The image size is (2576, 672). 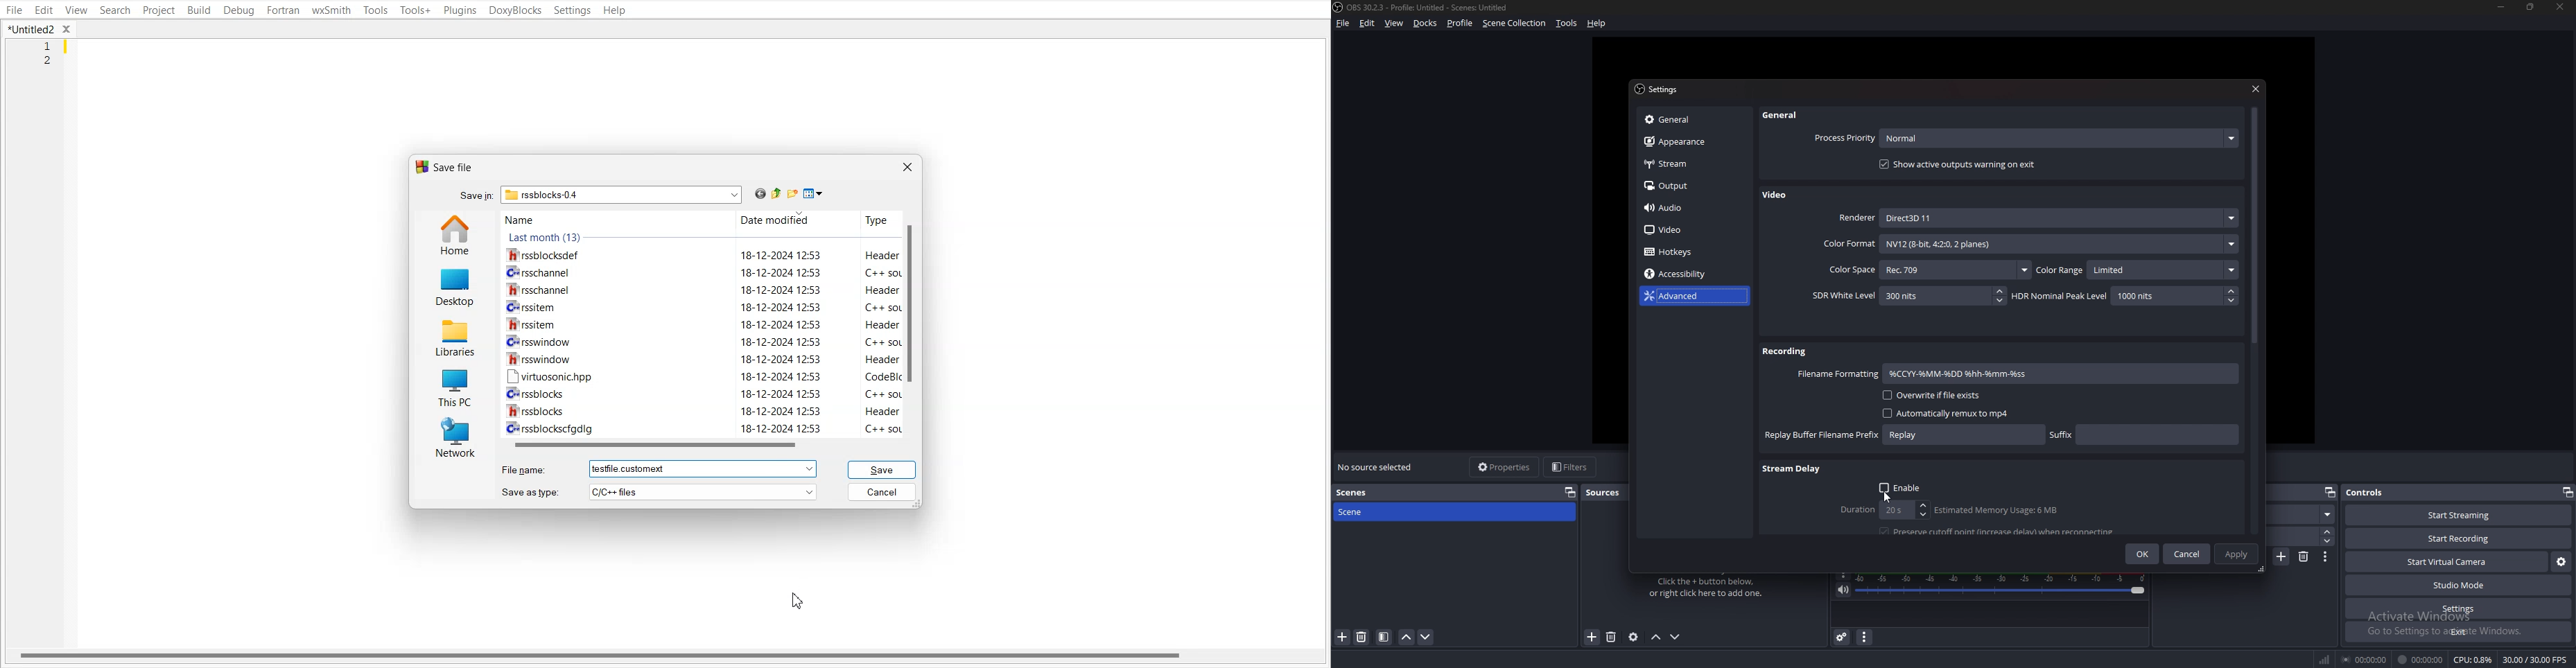 What do you see at coordinates (1345, 23) in the screenshot?
I see `file` at bounding box center [1345, 23].